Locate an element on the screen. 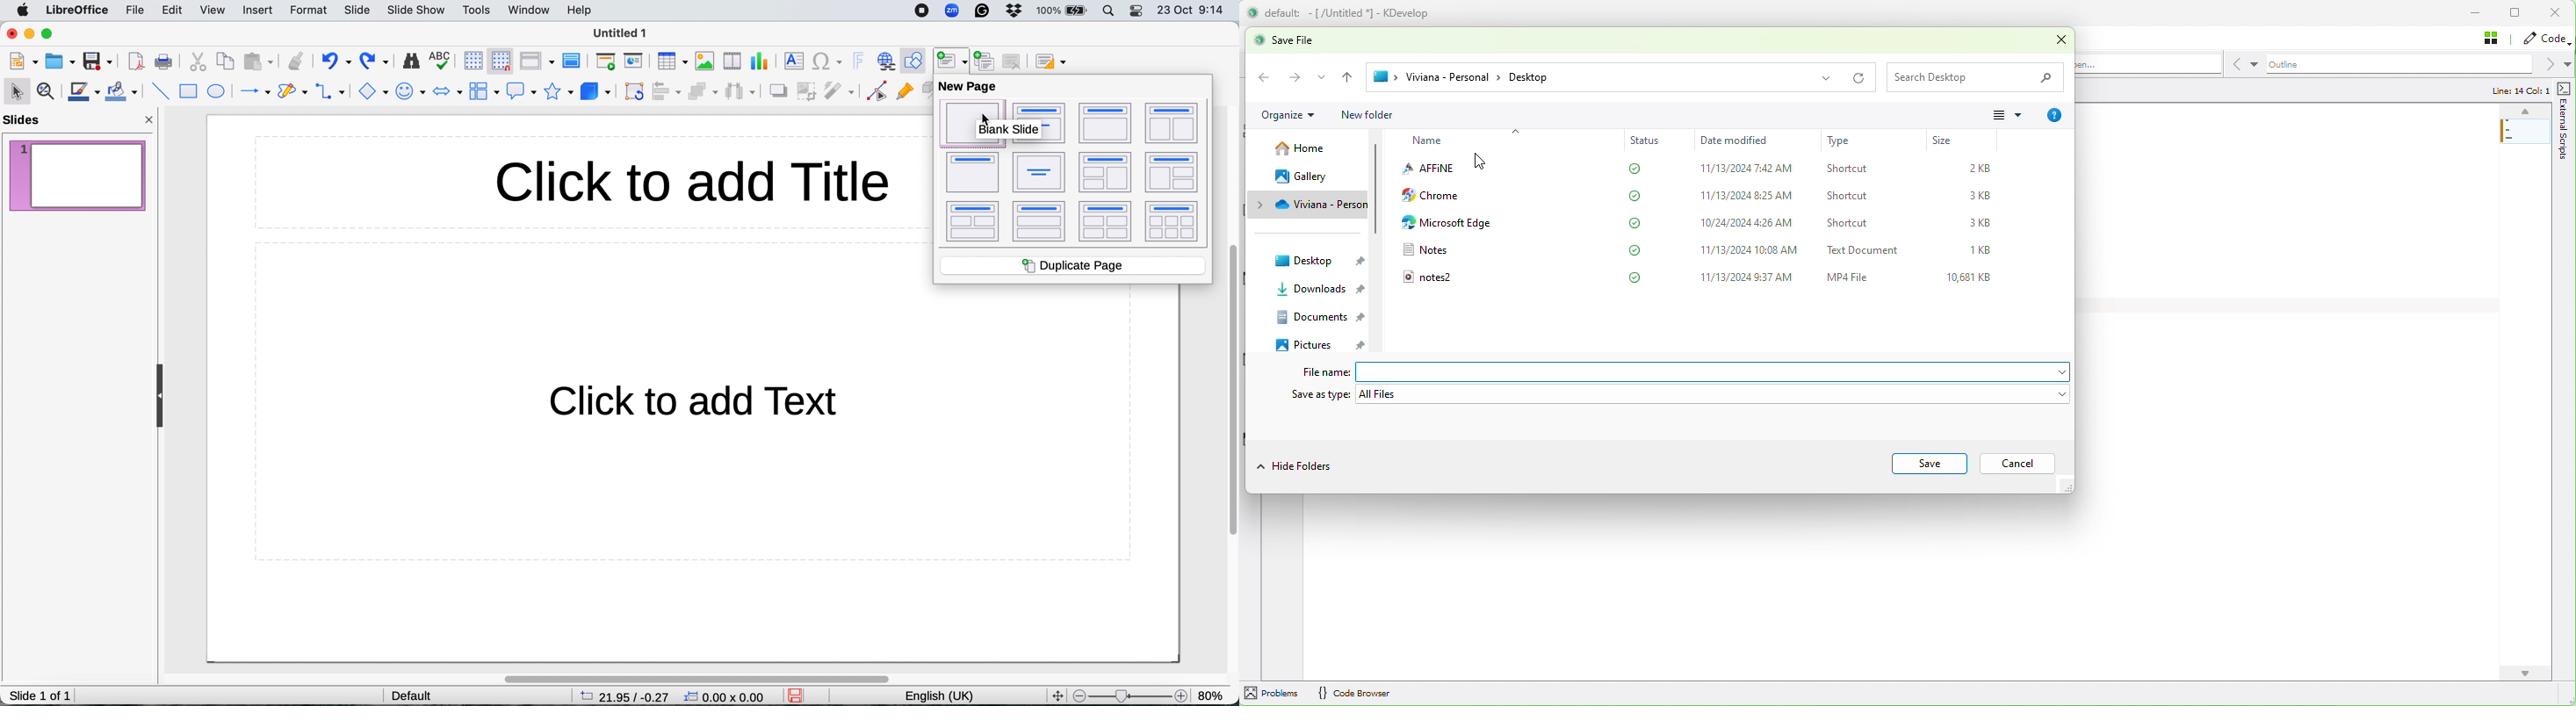  title content content is located at coordinates (1171, 124).